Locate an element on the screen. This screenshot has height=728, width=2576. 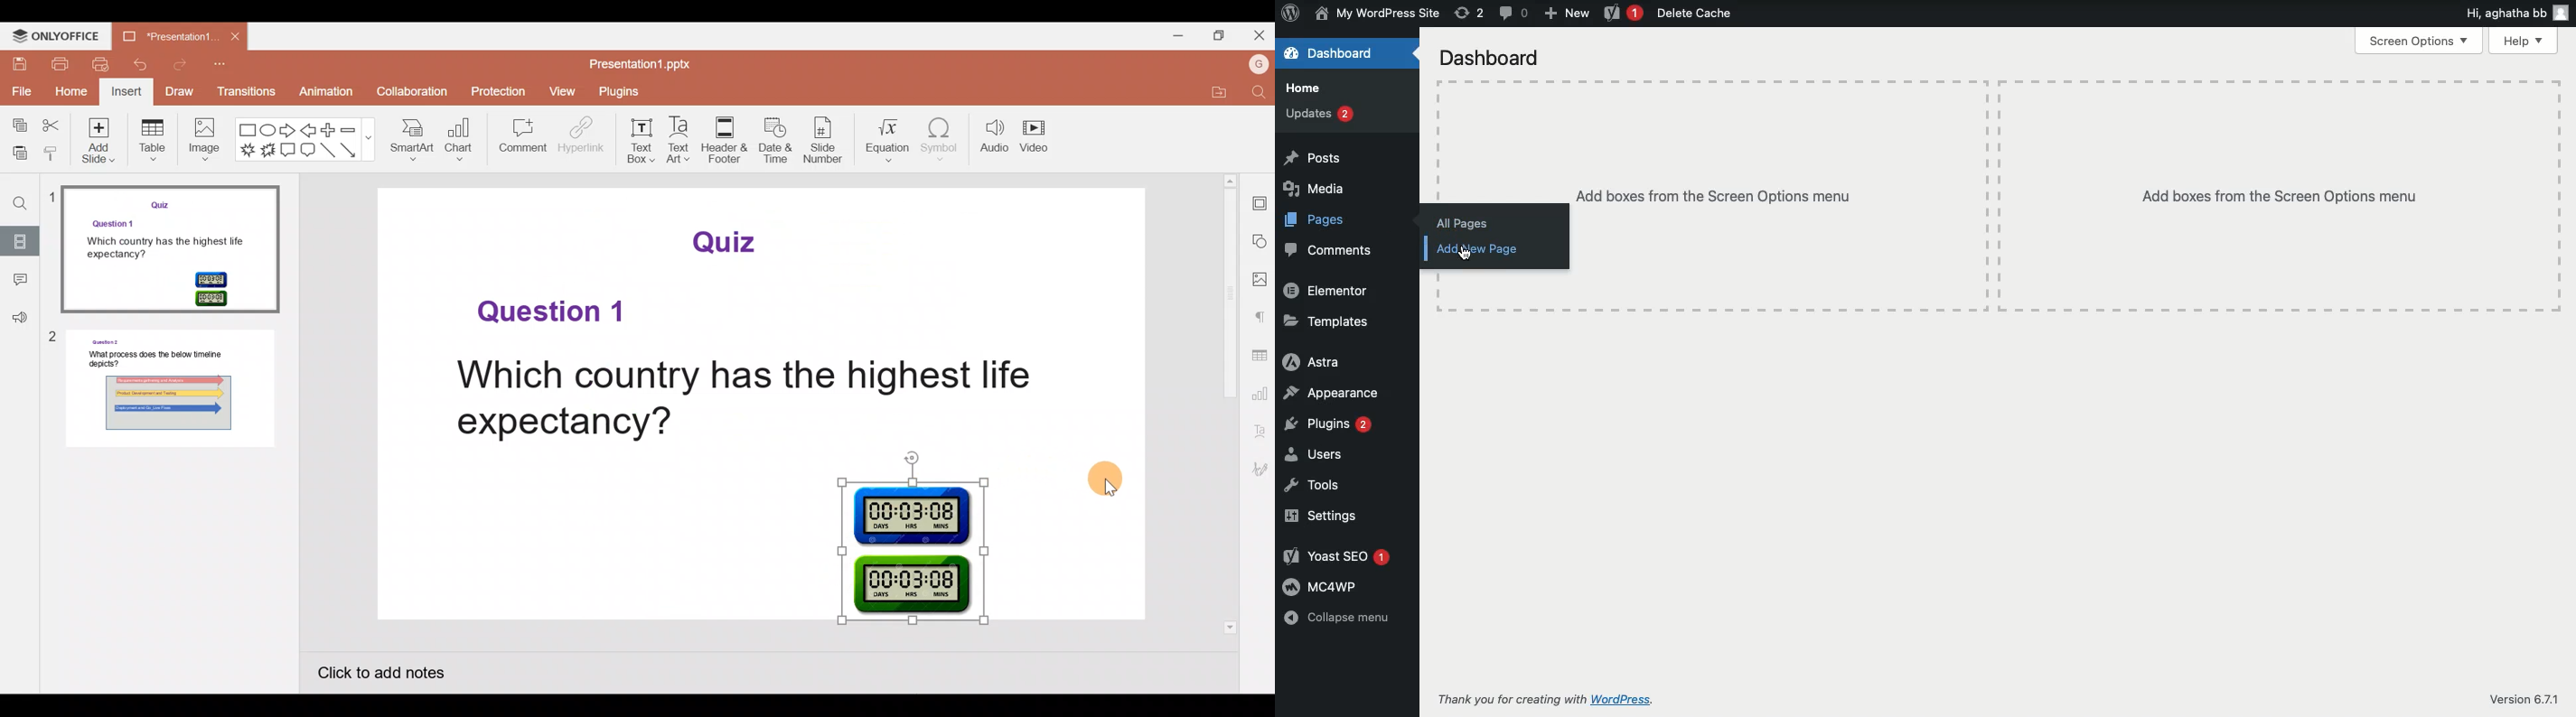
Add boxes from the Screen Options menu is located at coordinates (1731, 193).